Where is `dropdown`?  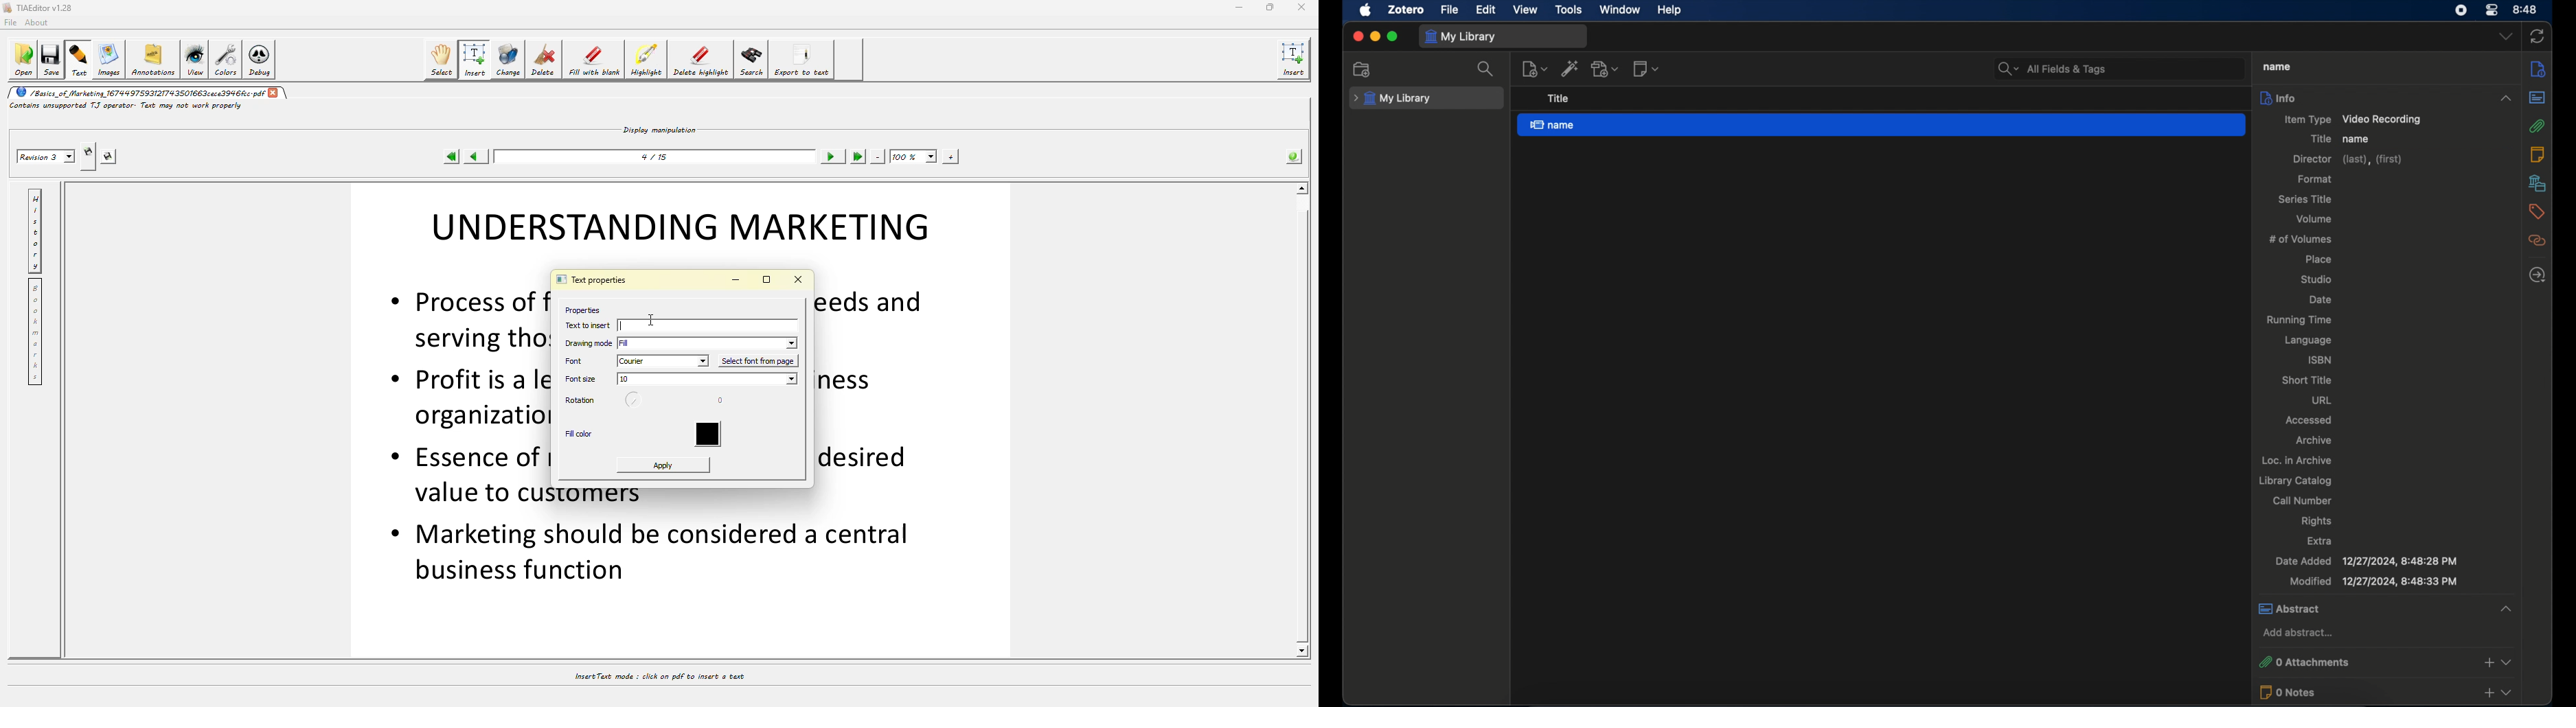
dropdown is located at coordinates (2507, 693).